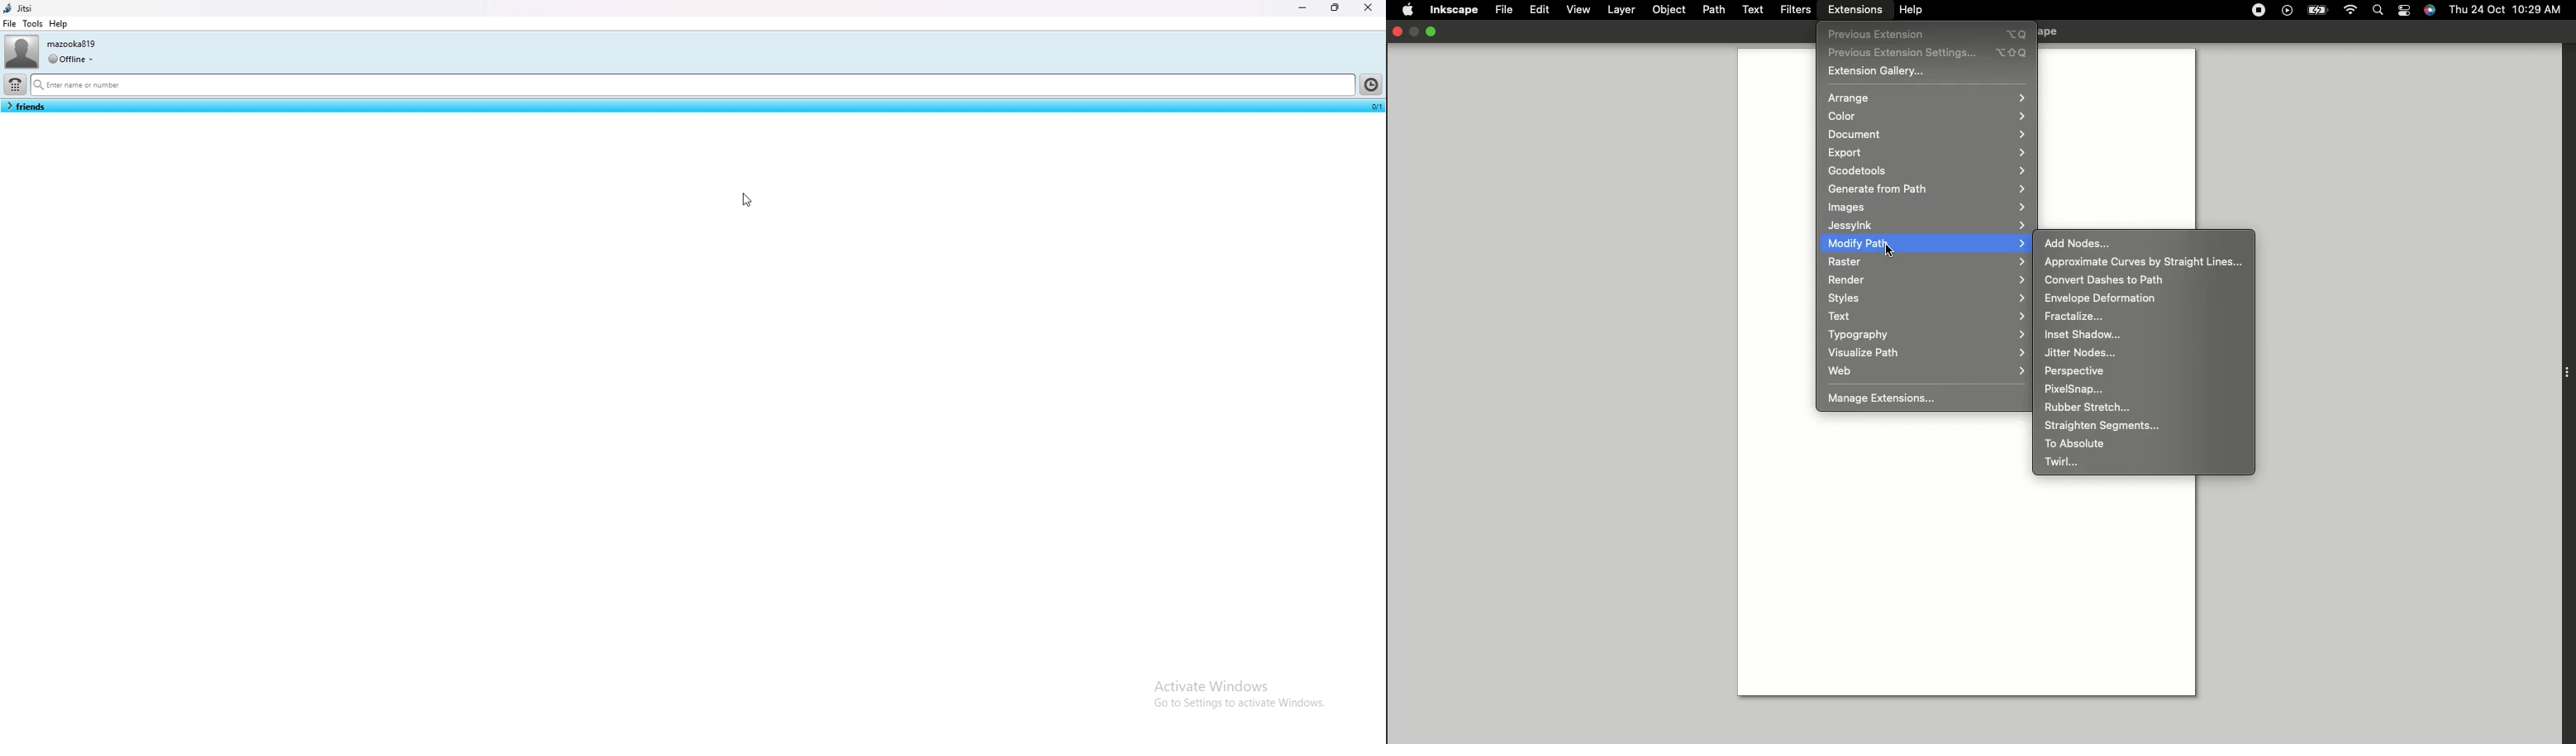 The image size is (2576, 756). Describe the element at coordinates (1669, 10) in the screenshot. I see `Object` at that location.